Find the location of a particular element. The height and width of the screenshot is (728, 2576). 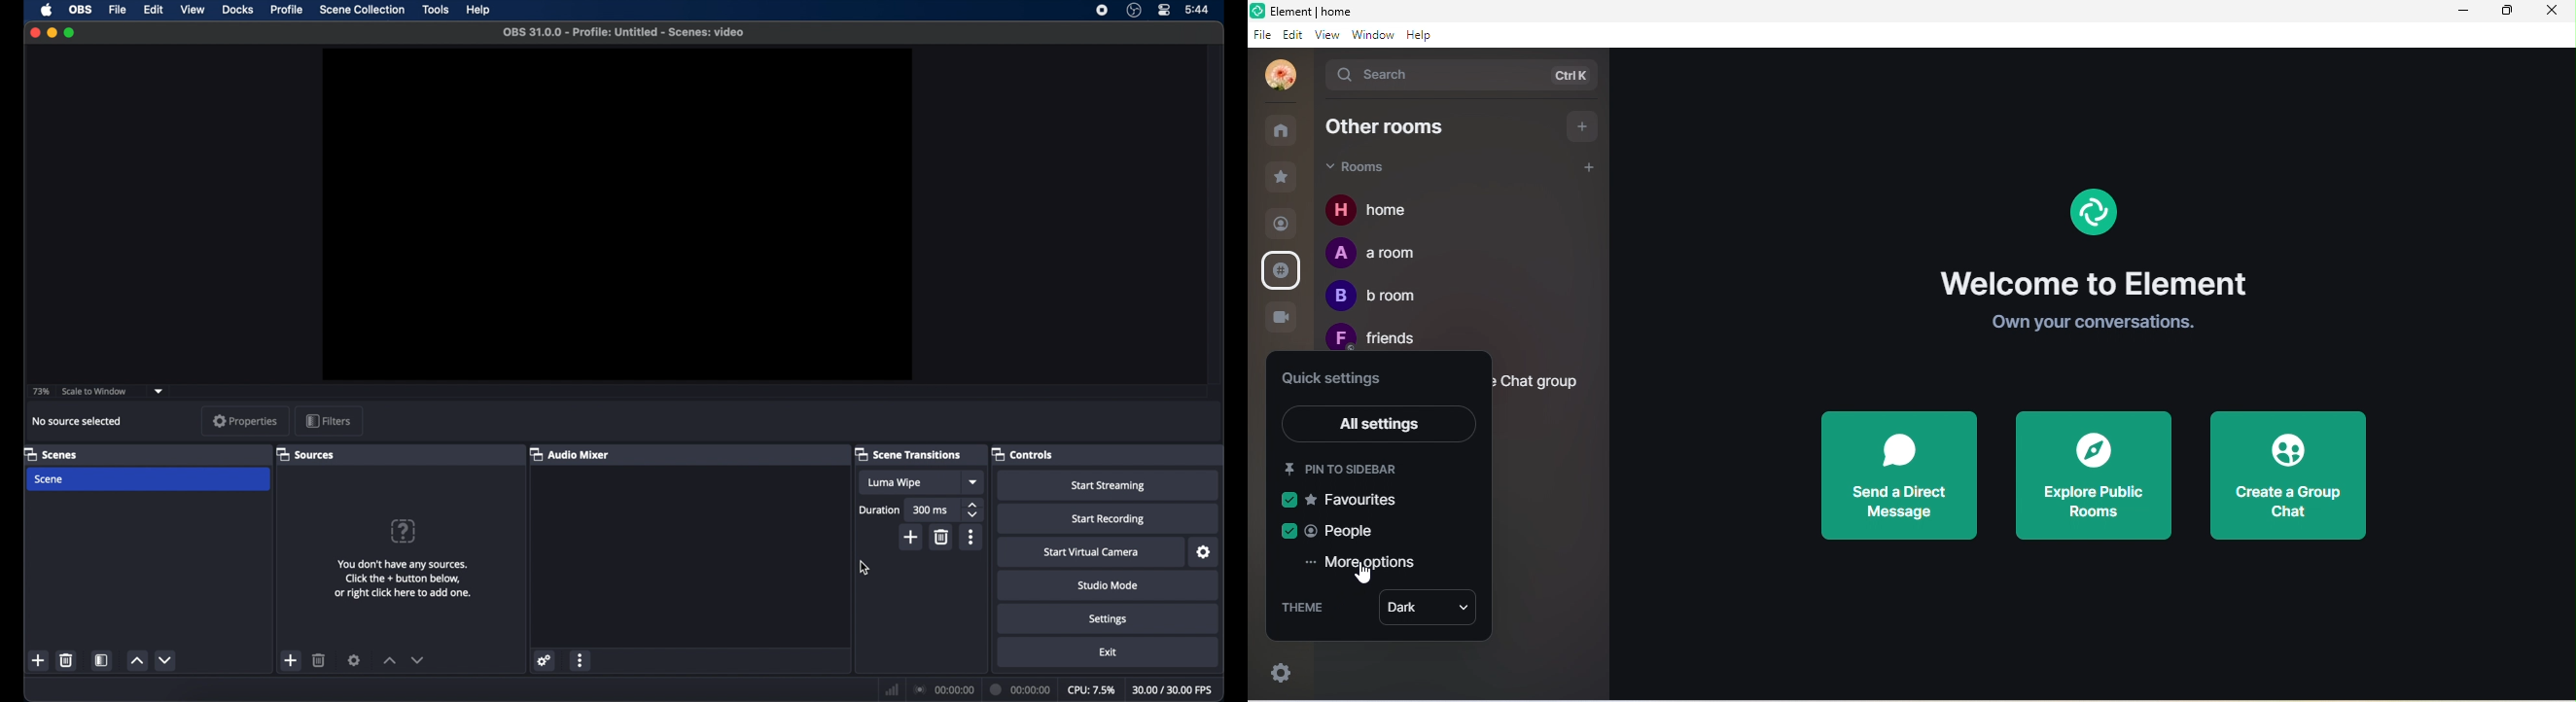

settings is located at coordinates (1204, 552).